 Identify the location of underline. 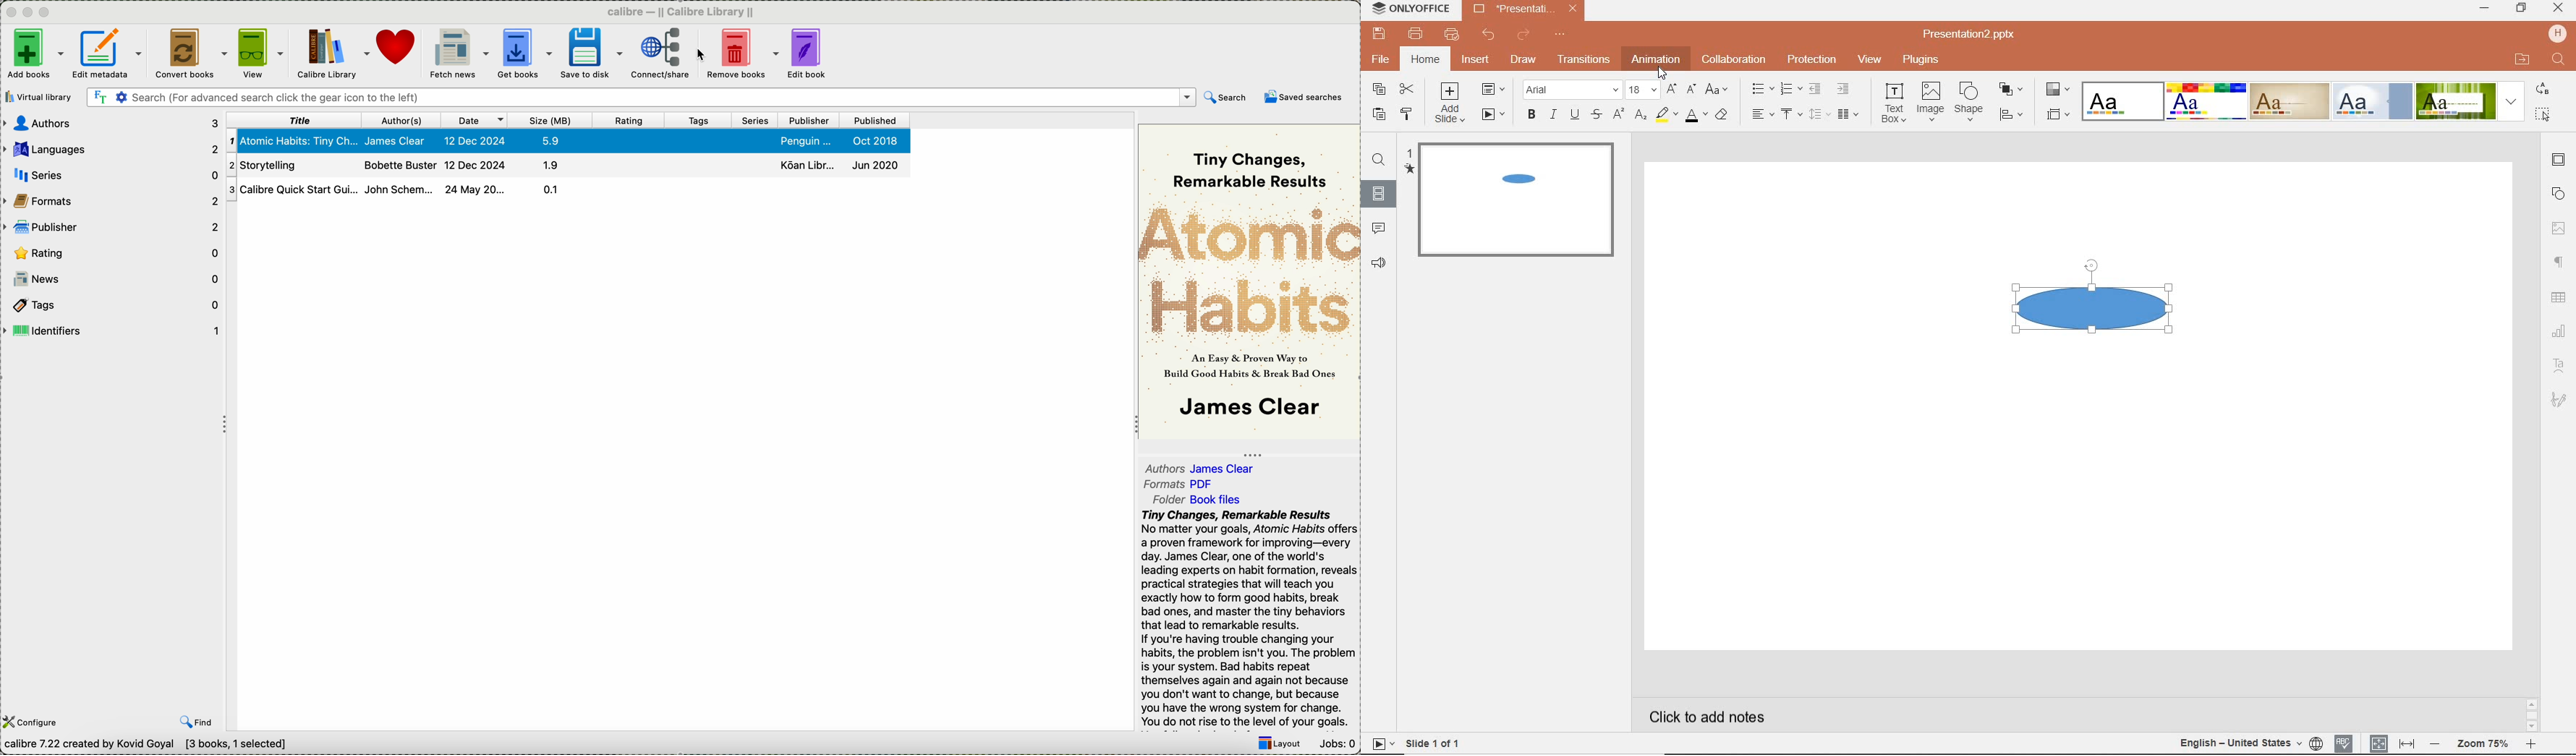
(1575, 116).